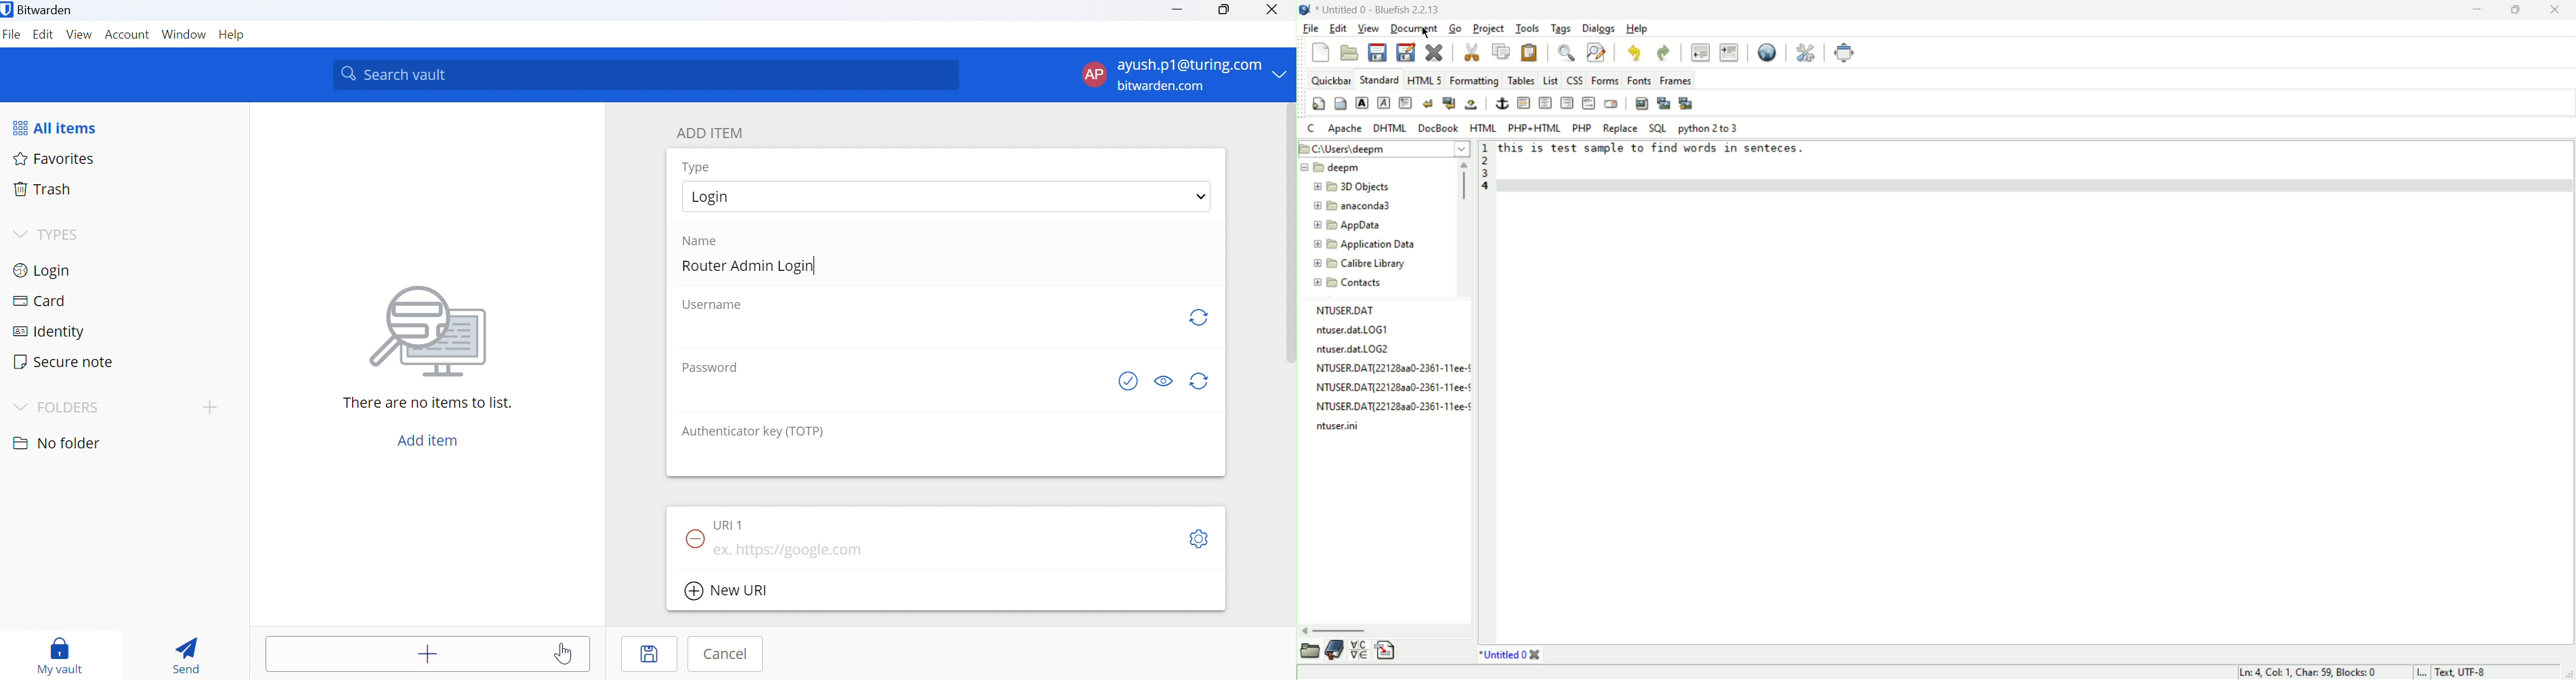  Describe the element at coordinates (47, 270) in the screenshot. I see `Login` at that location.